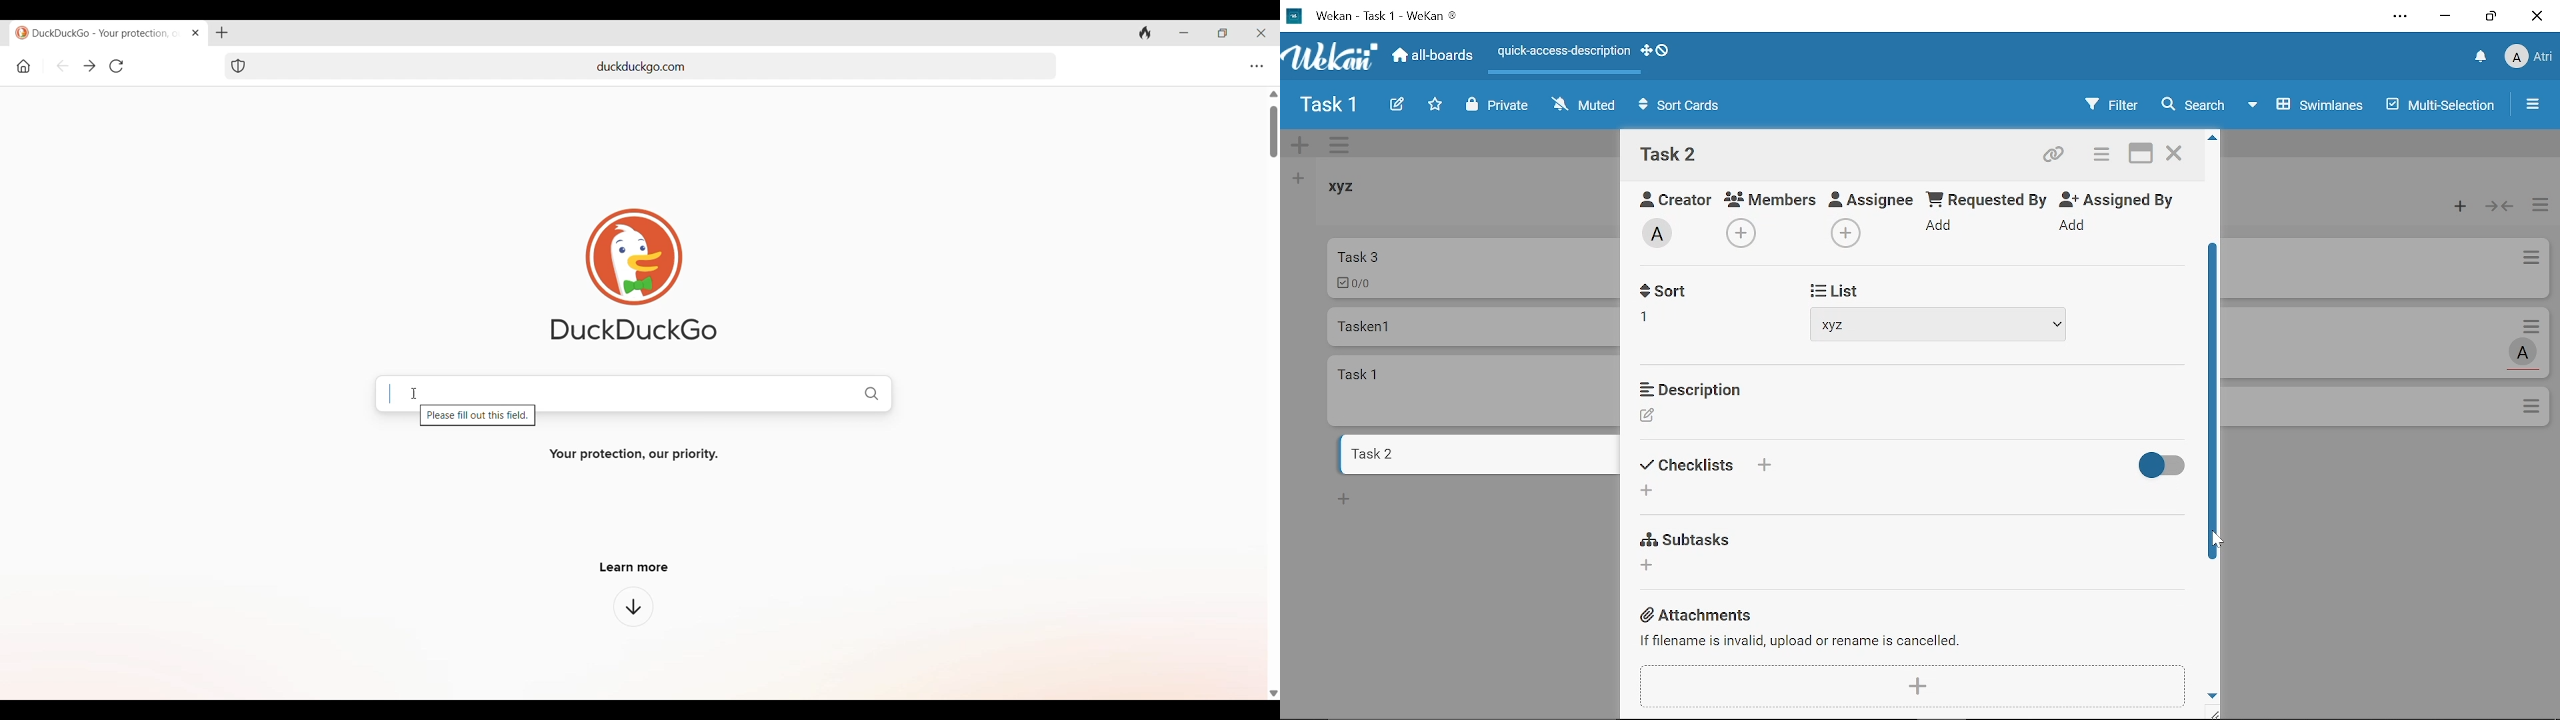 The width and height of the screenshot is (2576, 728). I want to click on Clear browsing history, so click(1145, 32).